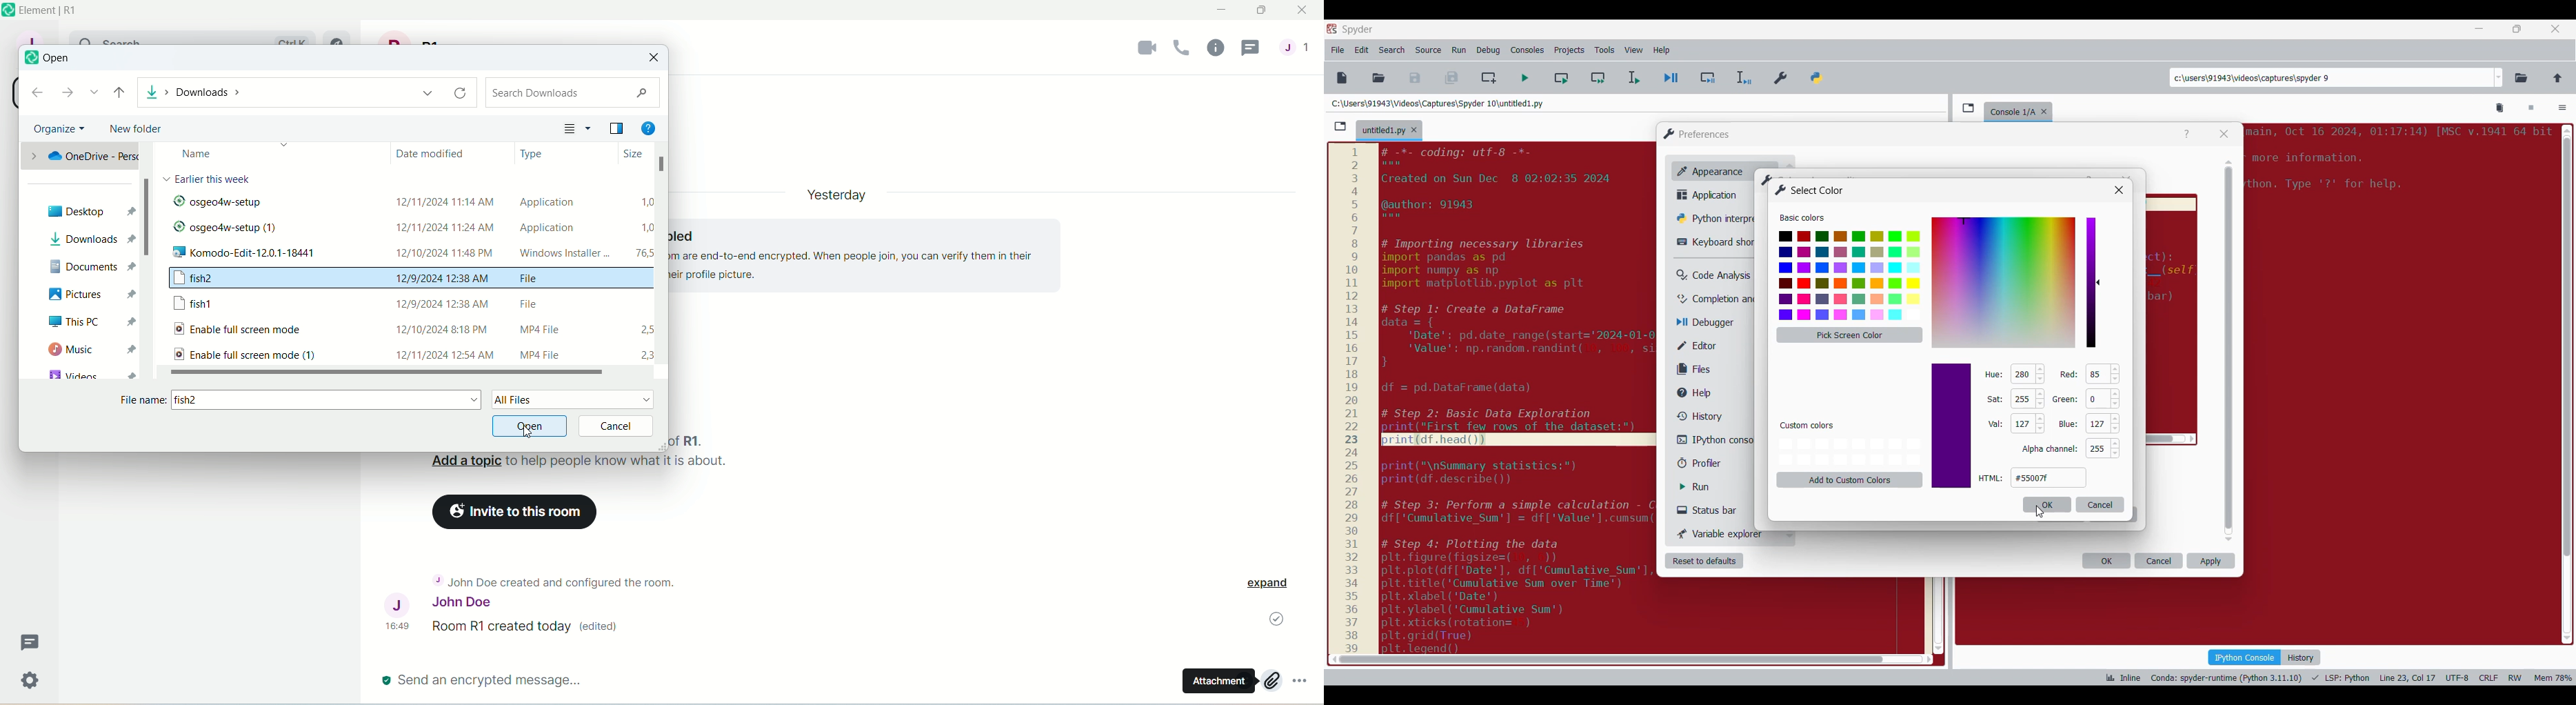 This screenshot has width=2576, height=728. I want to click on Indicates basic color options, so click(1802, 217).